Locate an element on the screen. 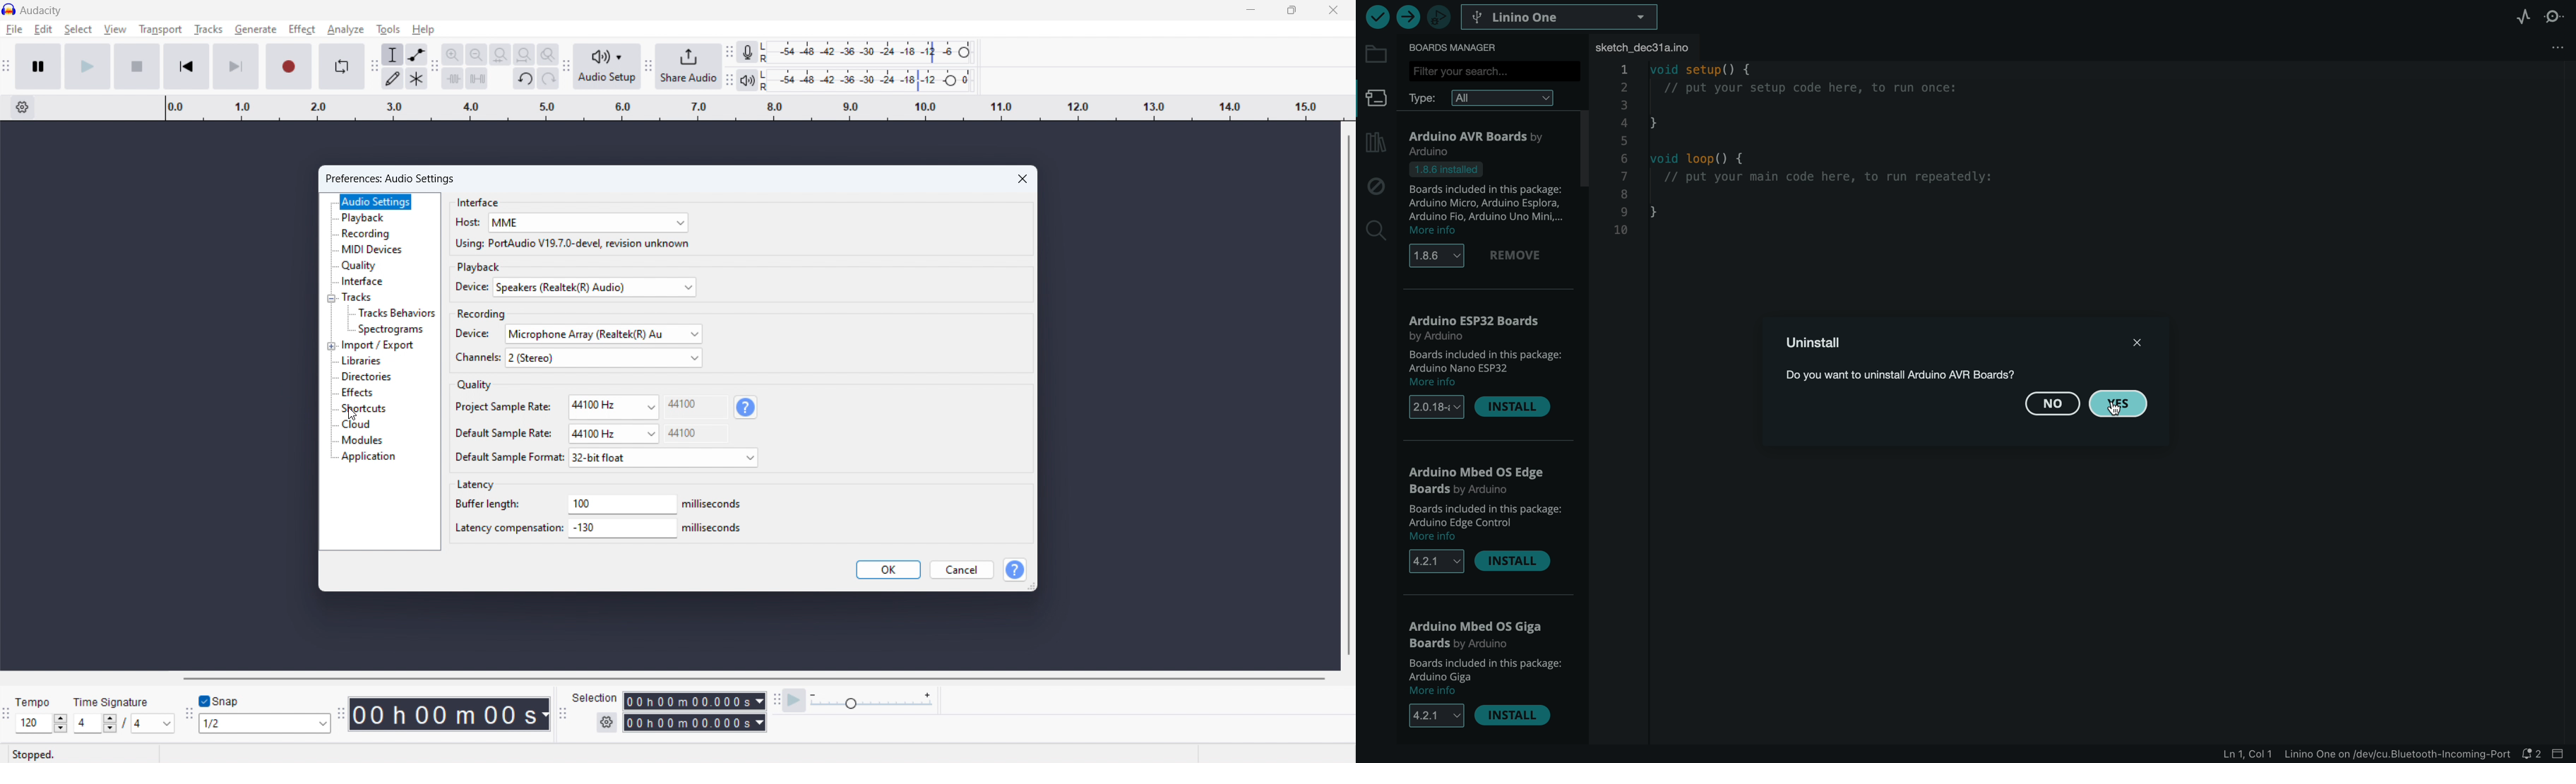 The image size is (2576, 784). stop is located at coordinates (137, 66).